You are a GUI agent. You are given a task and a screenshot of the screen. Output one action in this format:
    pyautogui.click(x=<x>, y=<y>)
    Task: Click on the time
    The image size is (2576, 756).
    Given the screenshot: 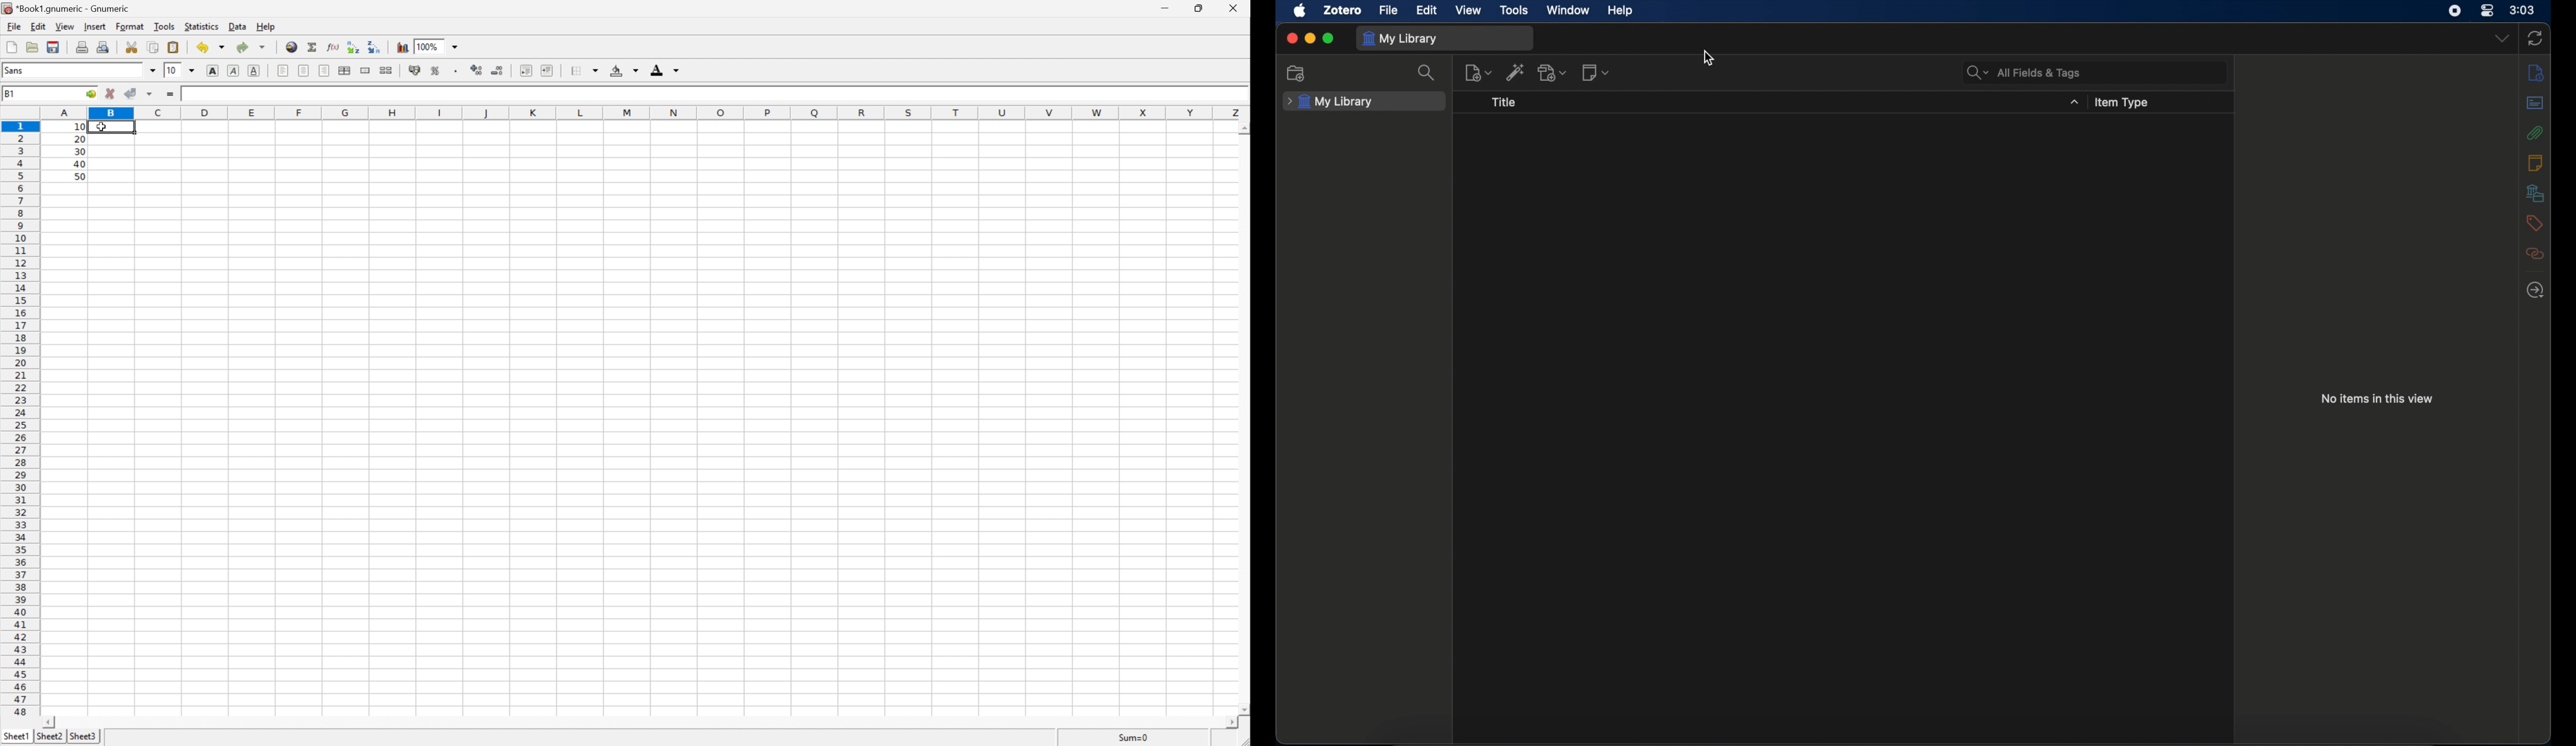 What is the action you would take?
    pyautogui.click(x=2523, y=9)
    